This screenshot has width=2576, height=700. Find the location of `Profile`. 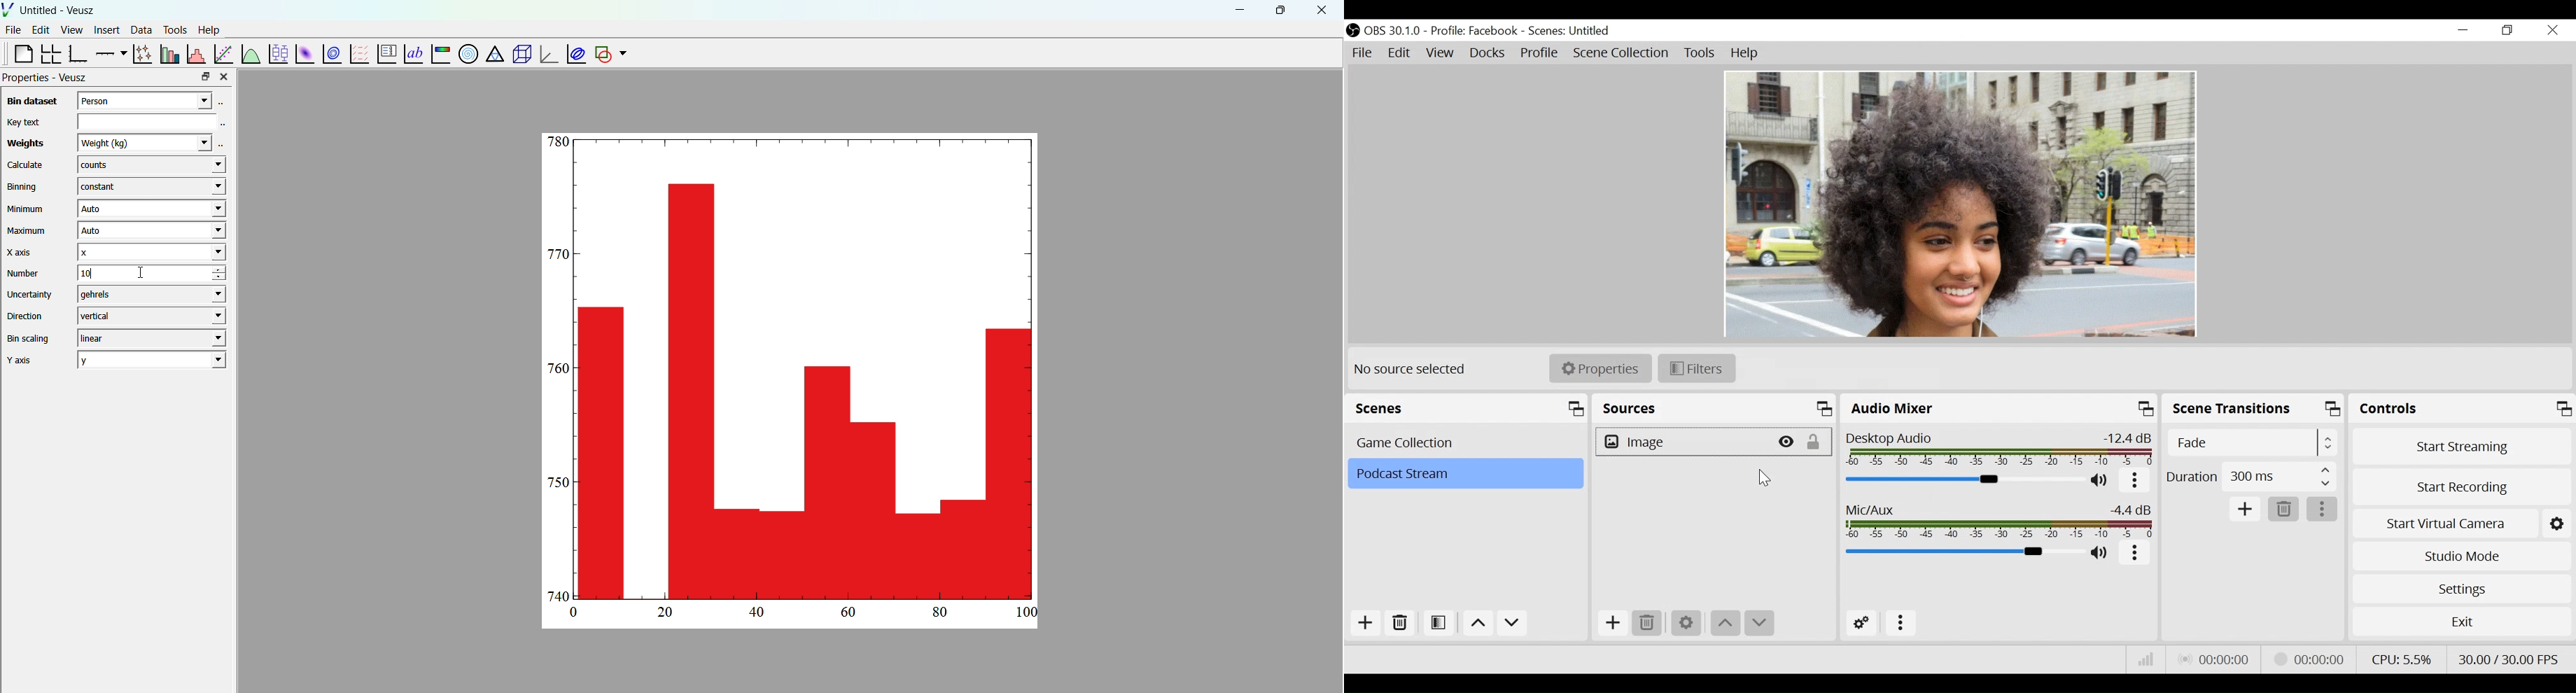

Profile is located at coordinates (1476, 30).